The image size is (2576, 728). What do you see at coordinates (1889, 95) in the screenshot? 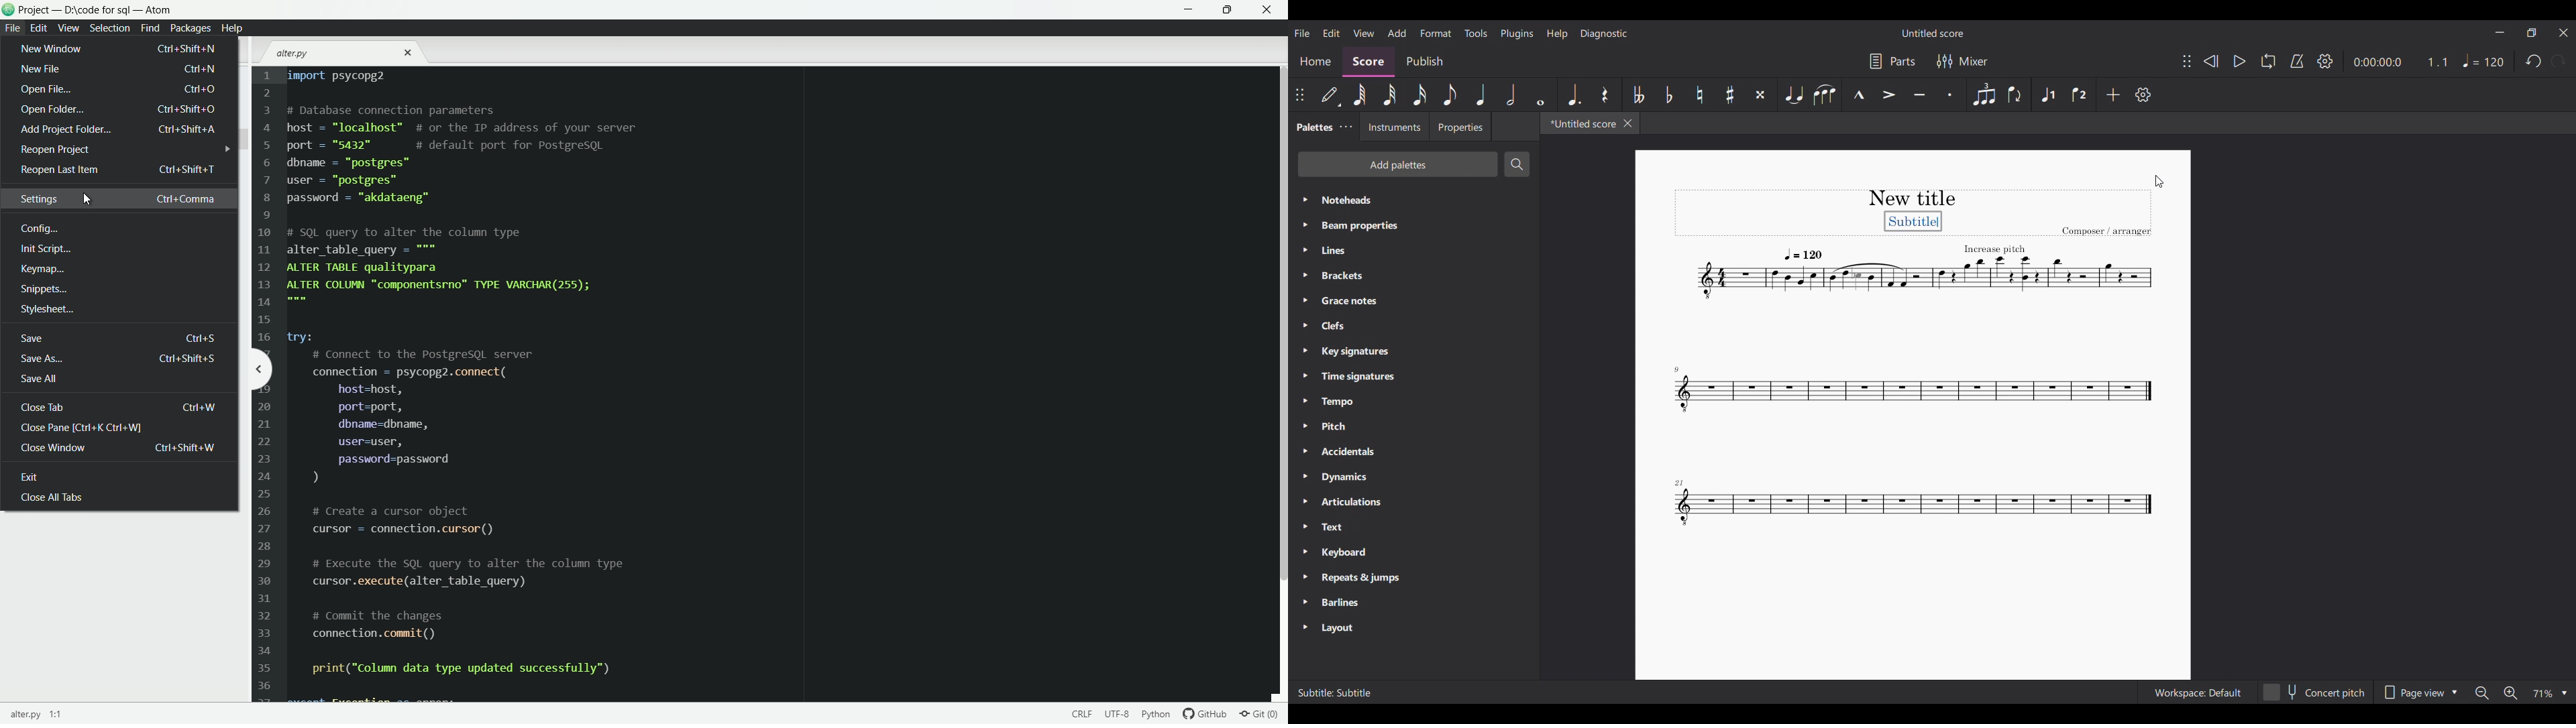
I see `Accent` at bounding box center [1889, 95].